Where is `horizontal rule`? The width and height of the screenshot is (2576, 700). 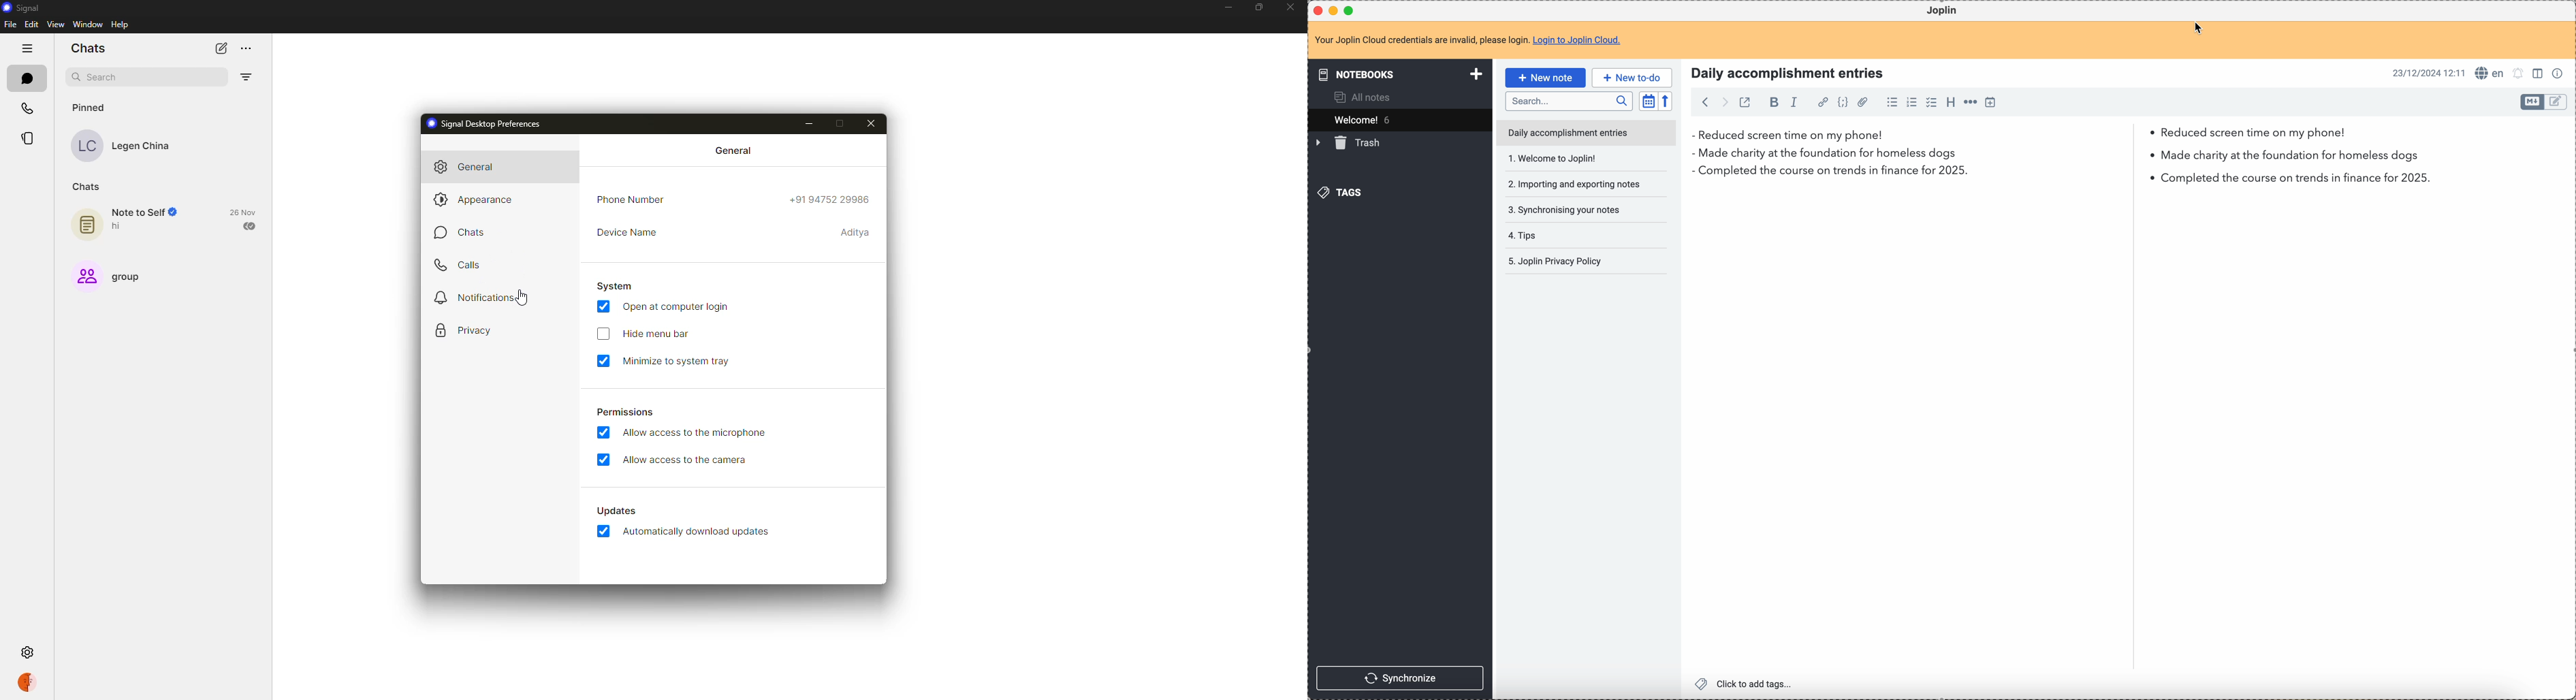 horizontal rule is located at coordinates (1970, 103).